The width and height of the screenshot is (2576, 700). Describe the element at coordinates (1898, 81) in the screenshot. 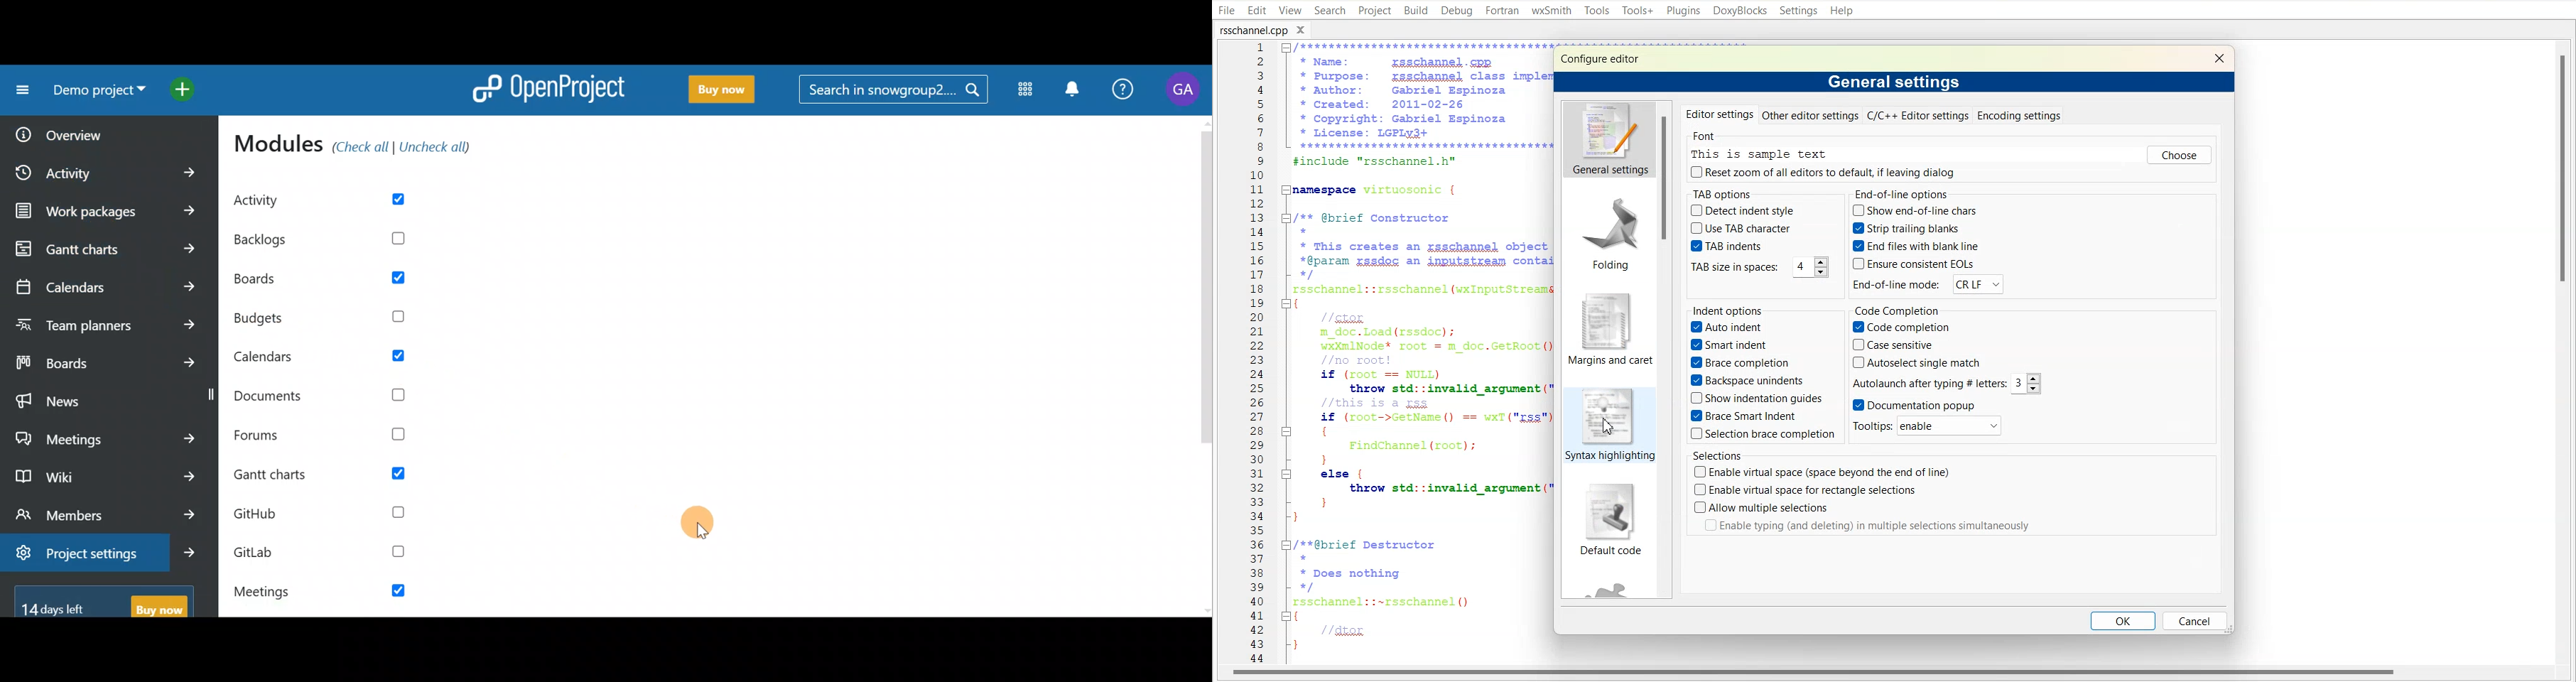

I see `General settings` at that location.